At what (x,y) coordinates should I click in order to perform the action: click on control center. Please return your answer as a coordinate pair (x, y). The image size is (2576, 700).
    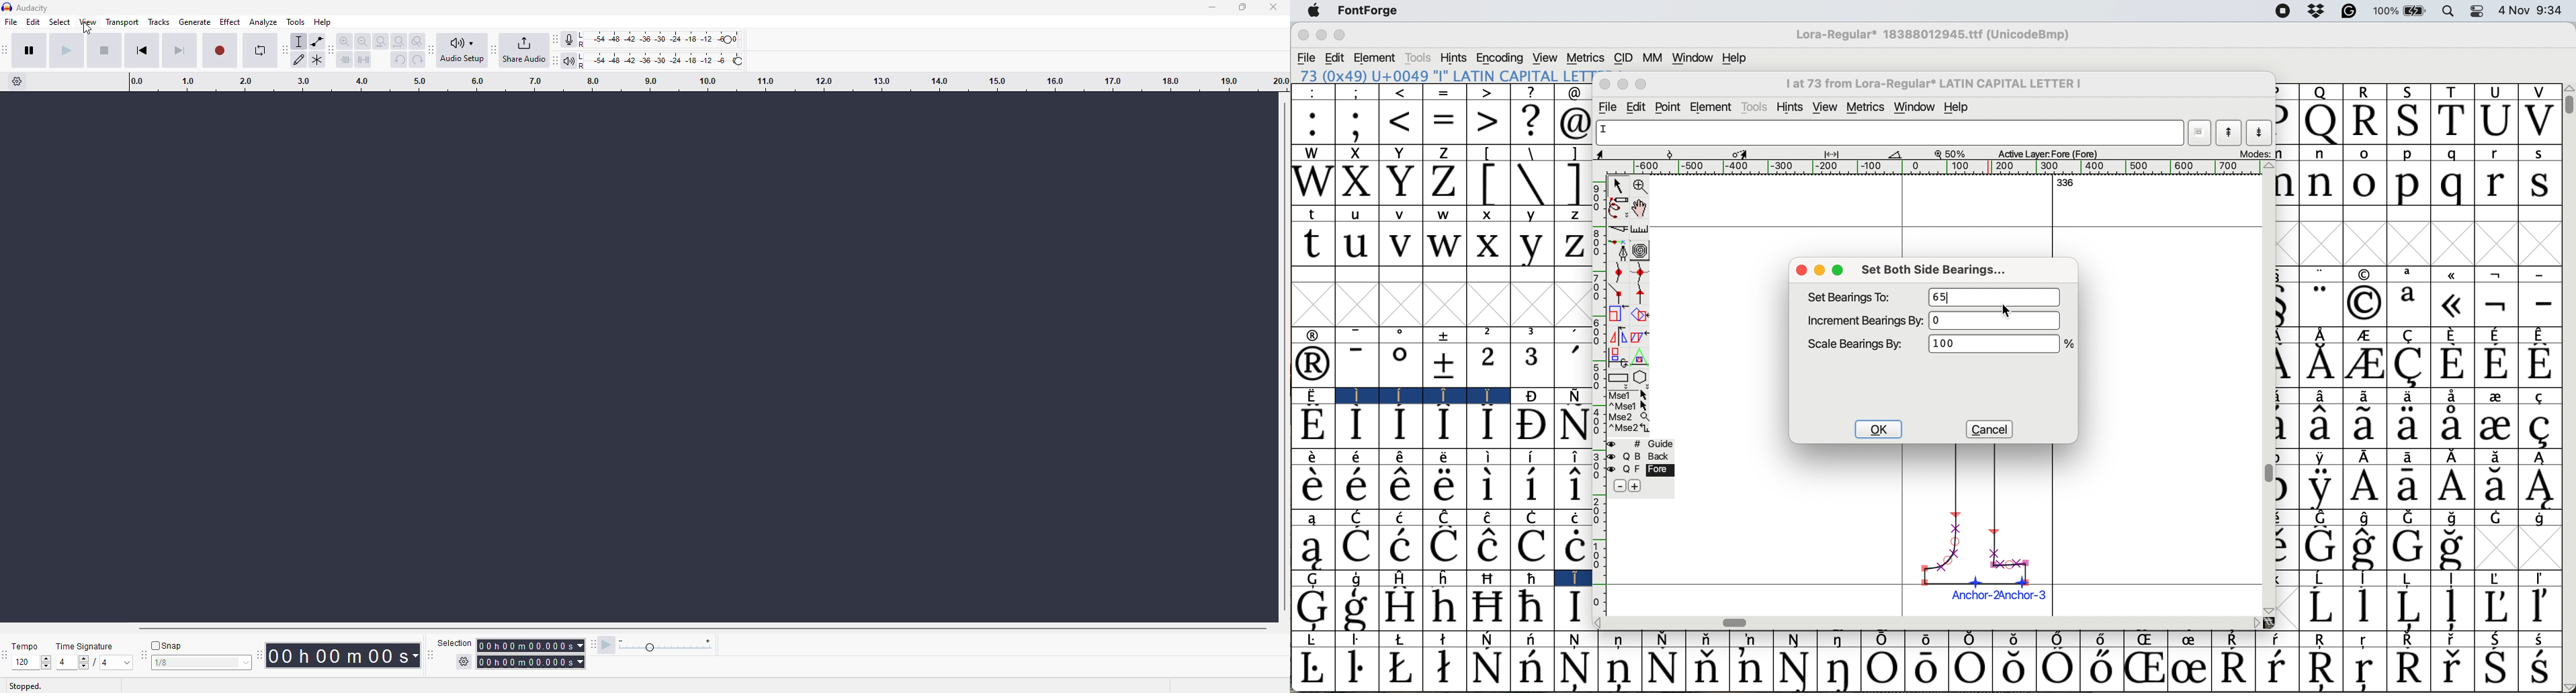
    Looking at the image, I should click on (2480, 12).